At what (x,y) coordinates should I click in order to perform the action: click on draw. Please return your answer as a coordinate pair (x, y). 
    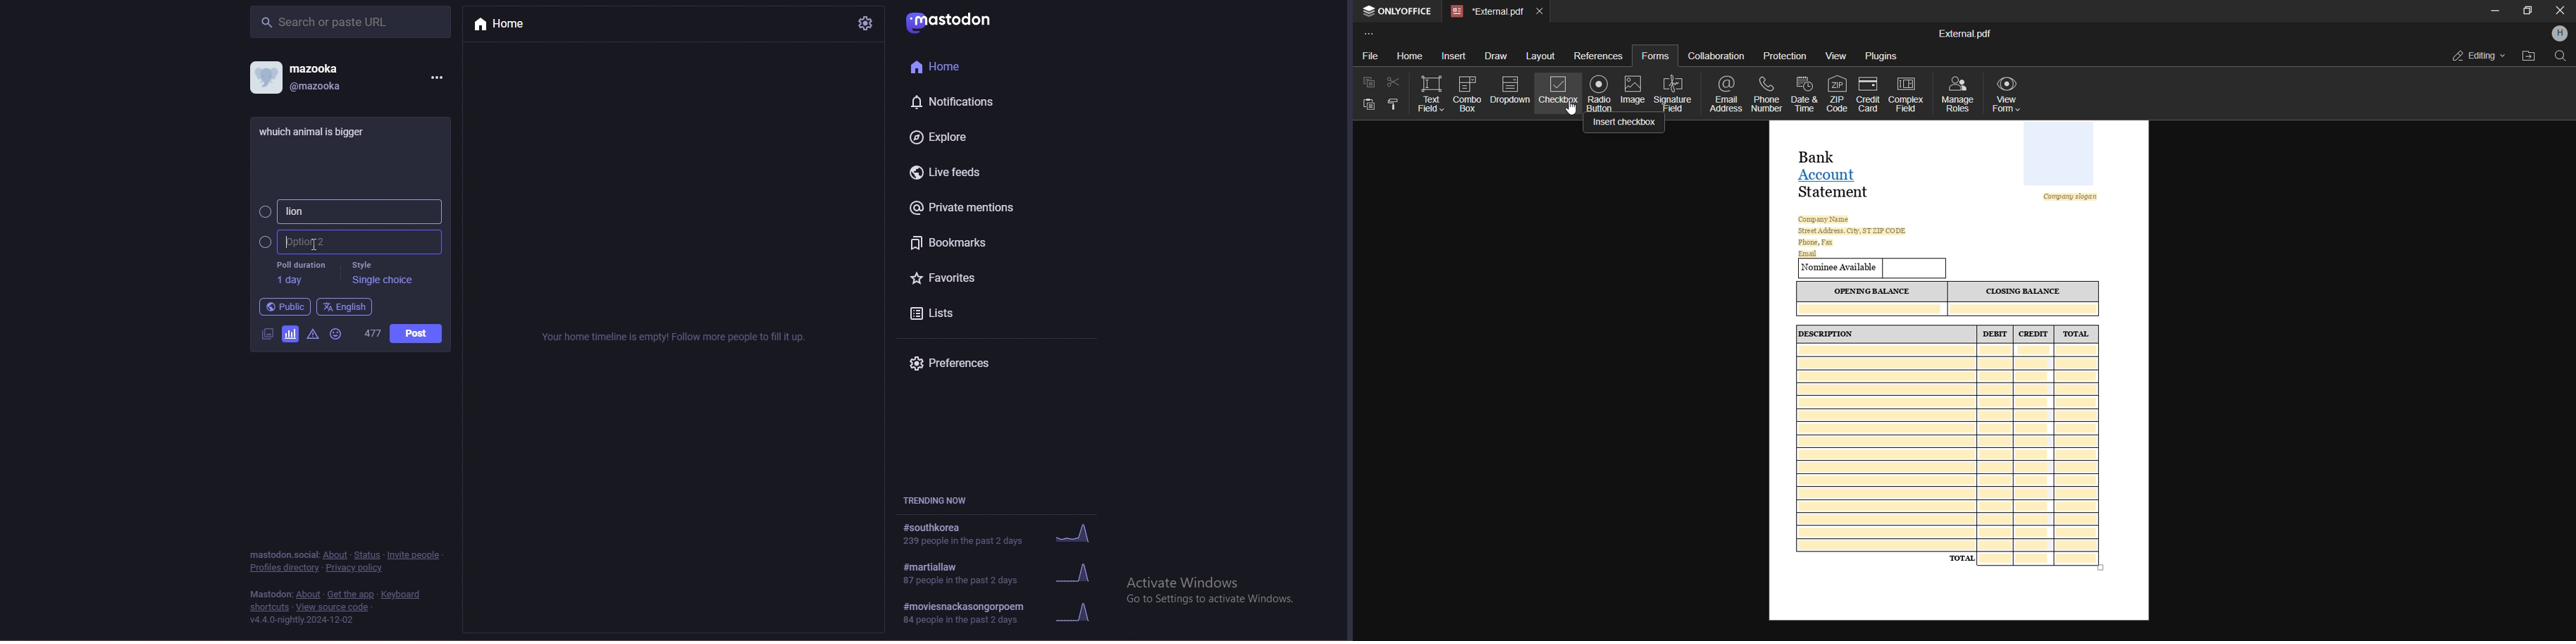
    Looking at the image, I should click on (1492, 57).